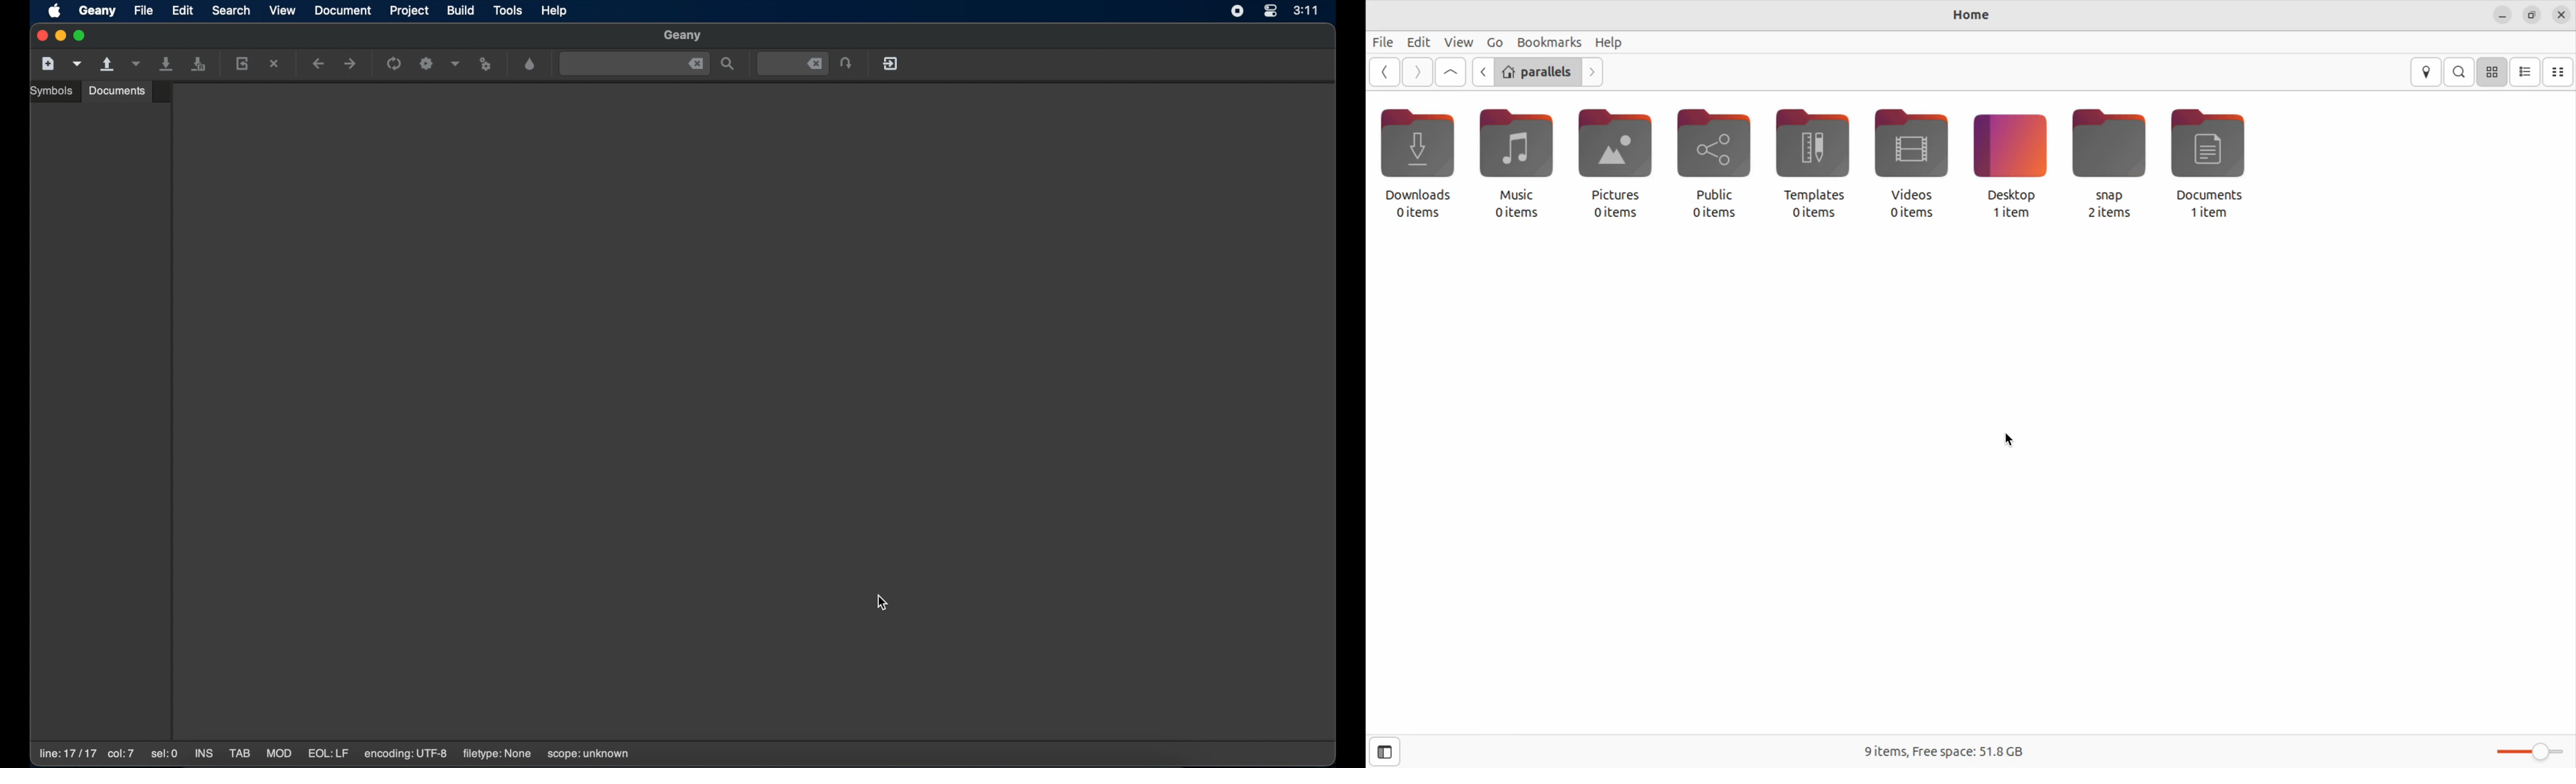  I want to click on videos 0 items, so click(1916, 164).